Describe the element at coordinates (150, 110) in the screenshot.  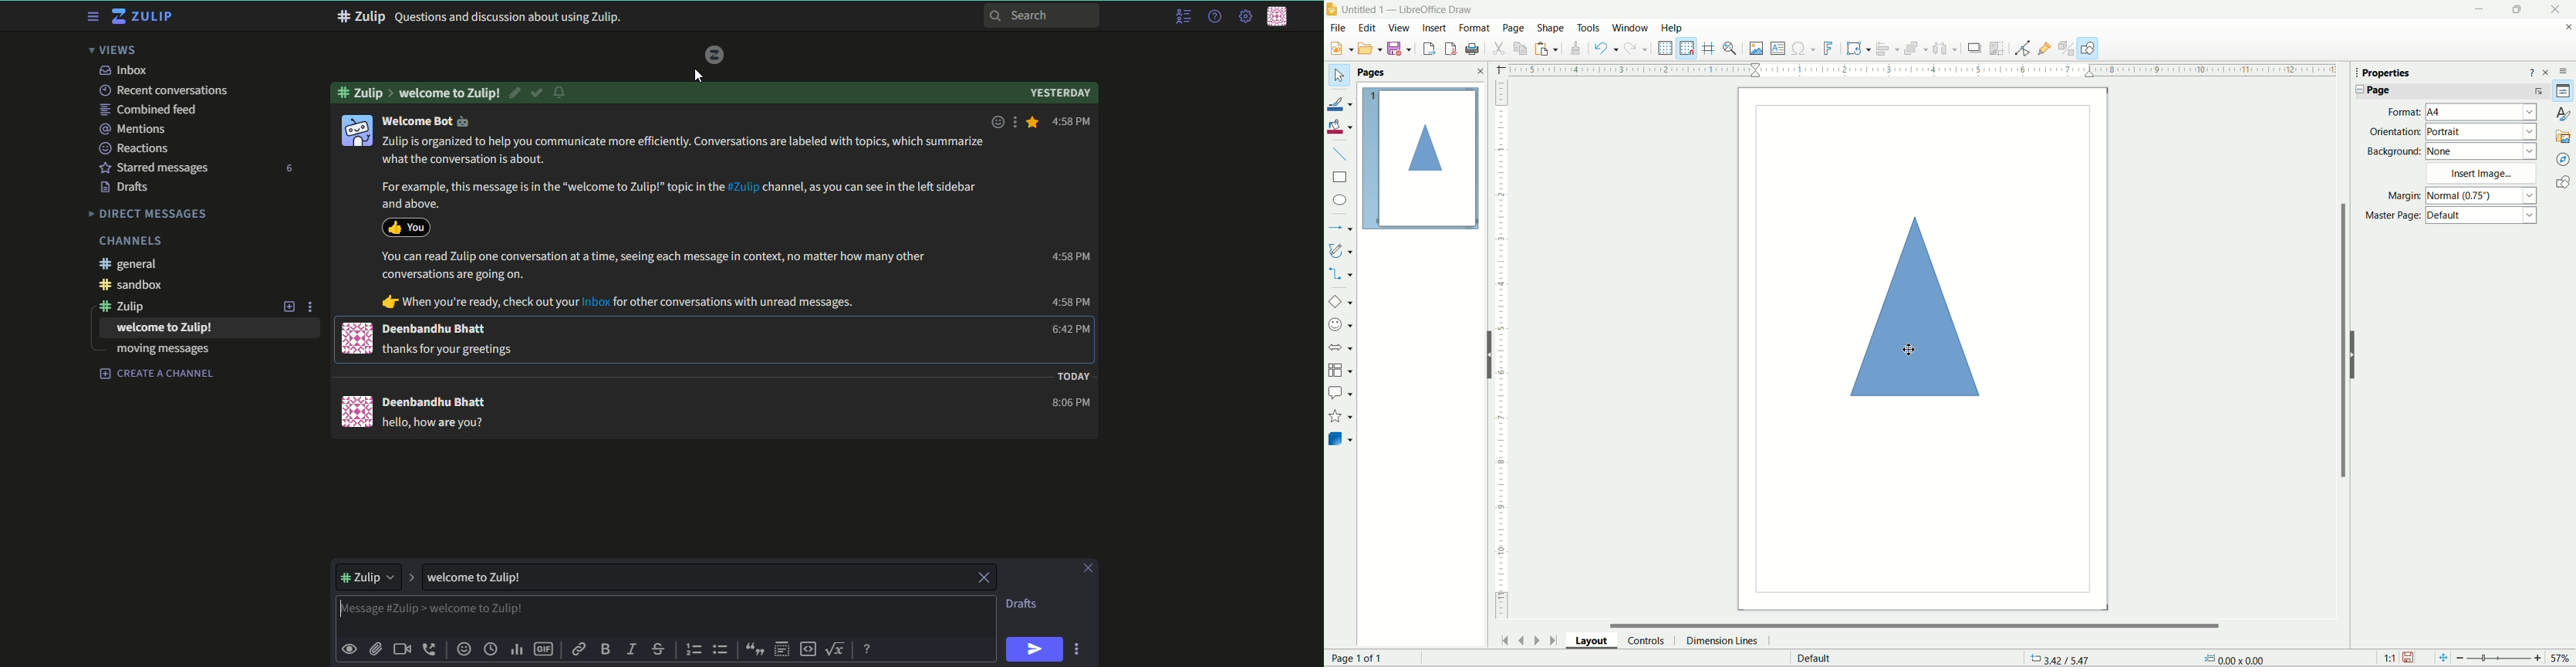
I see `combined feed` at that location.